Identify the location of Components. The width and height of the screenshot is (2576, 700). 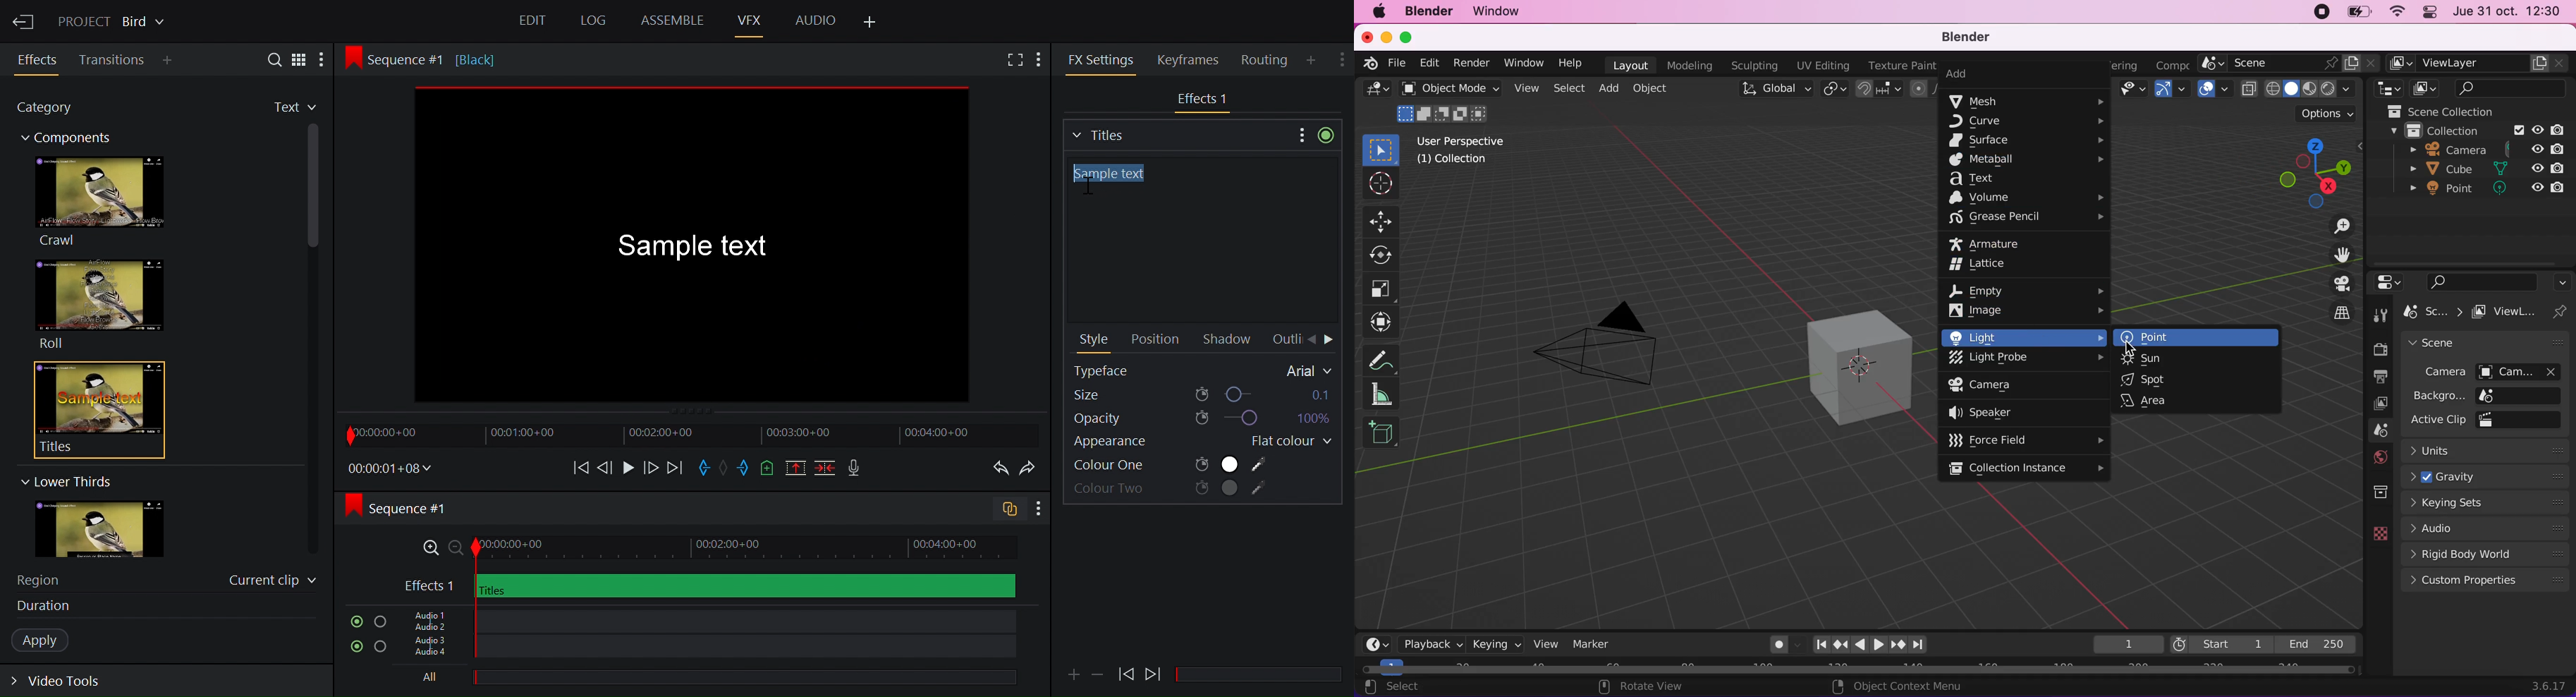
(73, 140).